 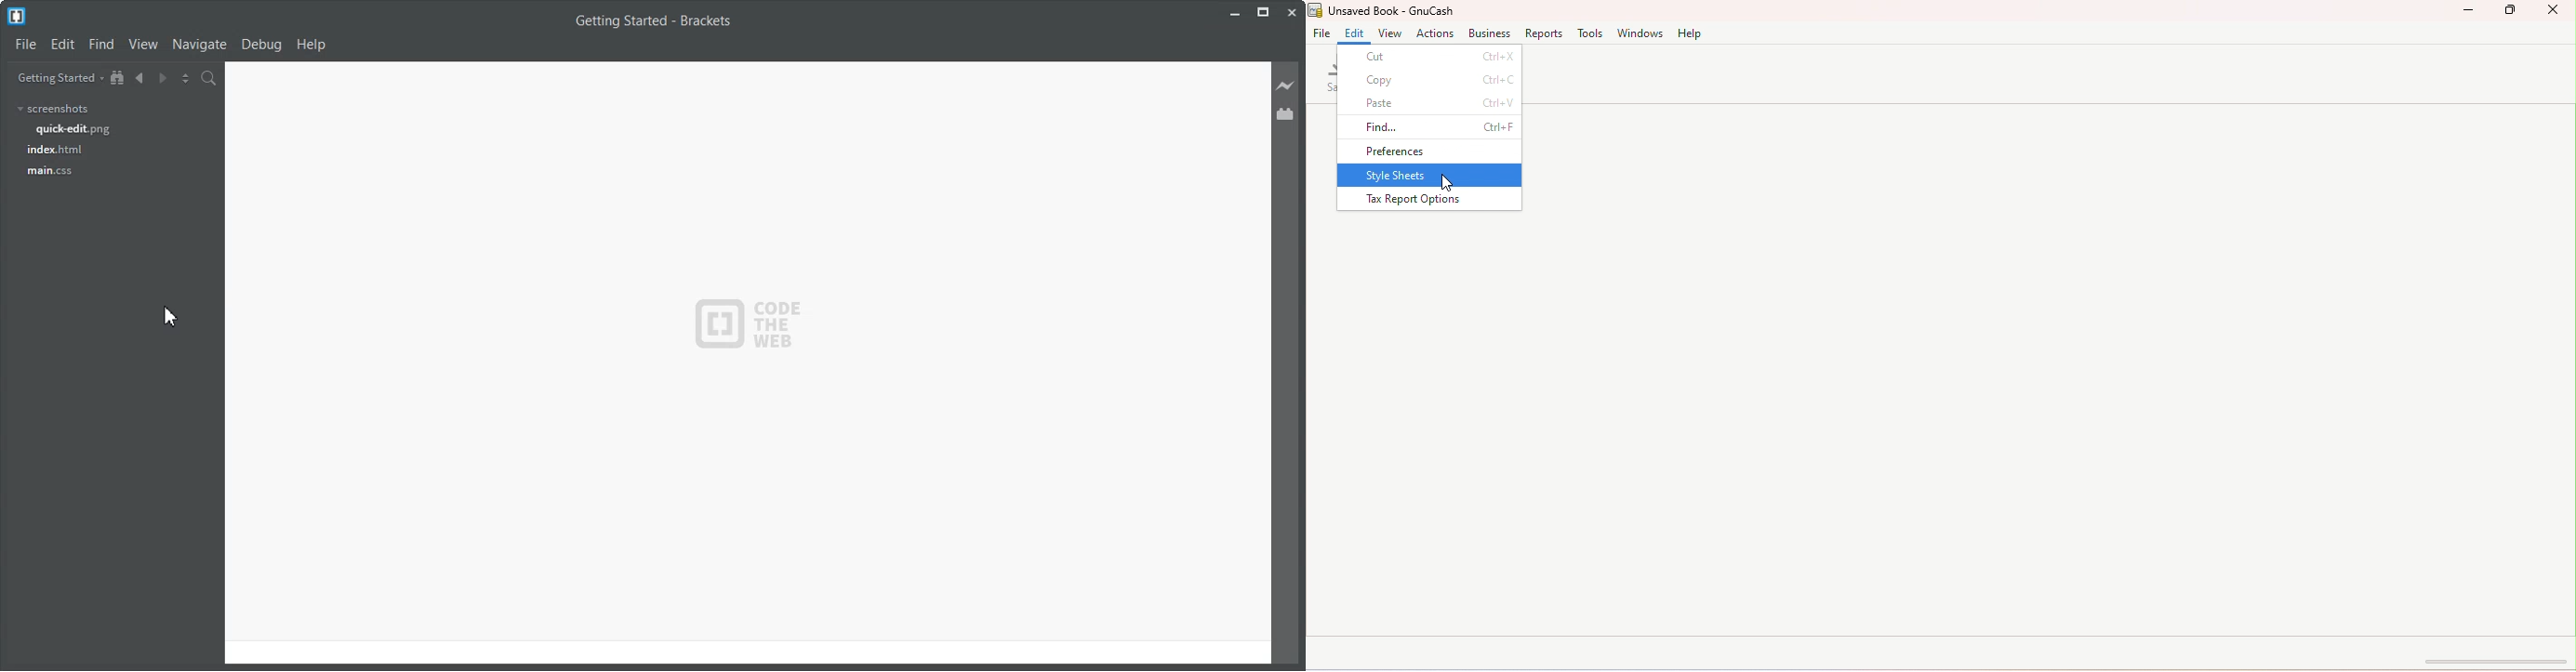 I want to click on main.css, so click(x=50, y=171).